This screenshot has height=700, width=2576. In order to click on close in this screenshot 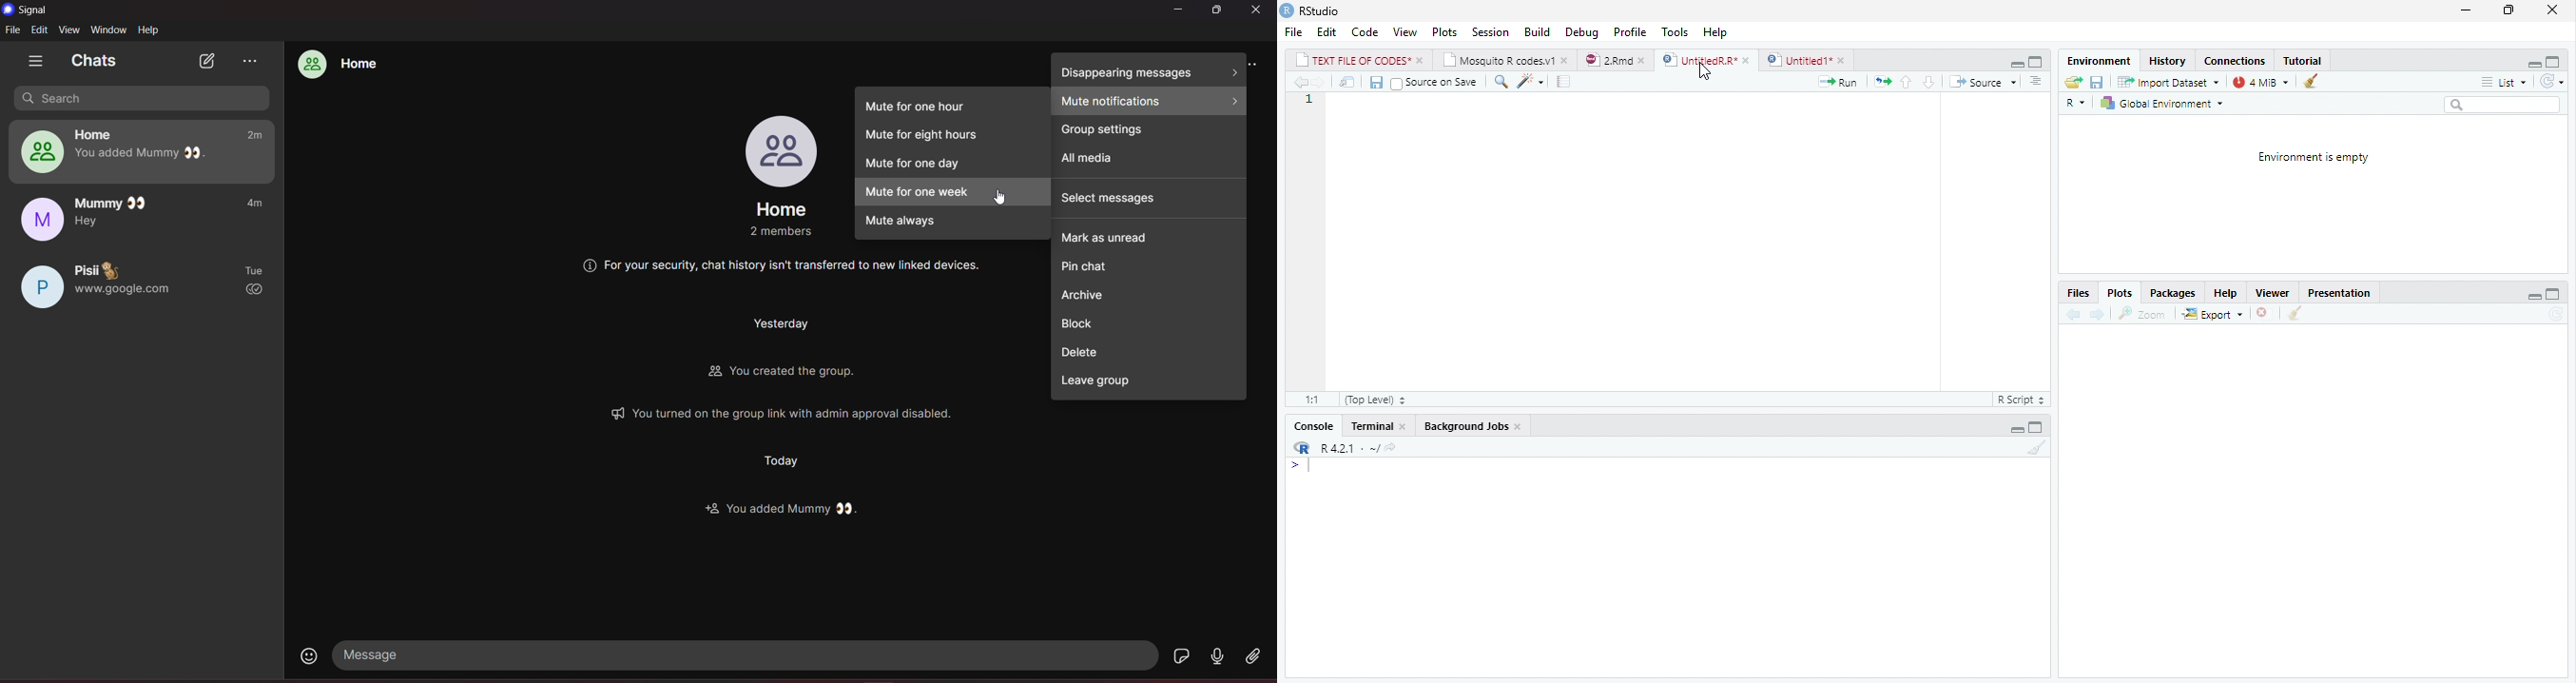, I will do `click(1258, 10)`.